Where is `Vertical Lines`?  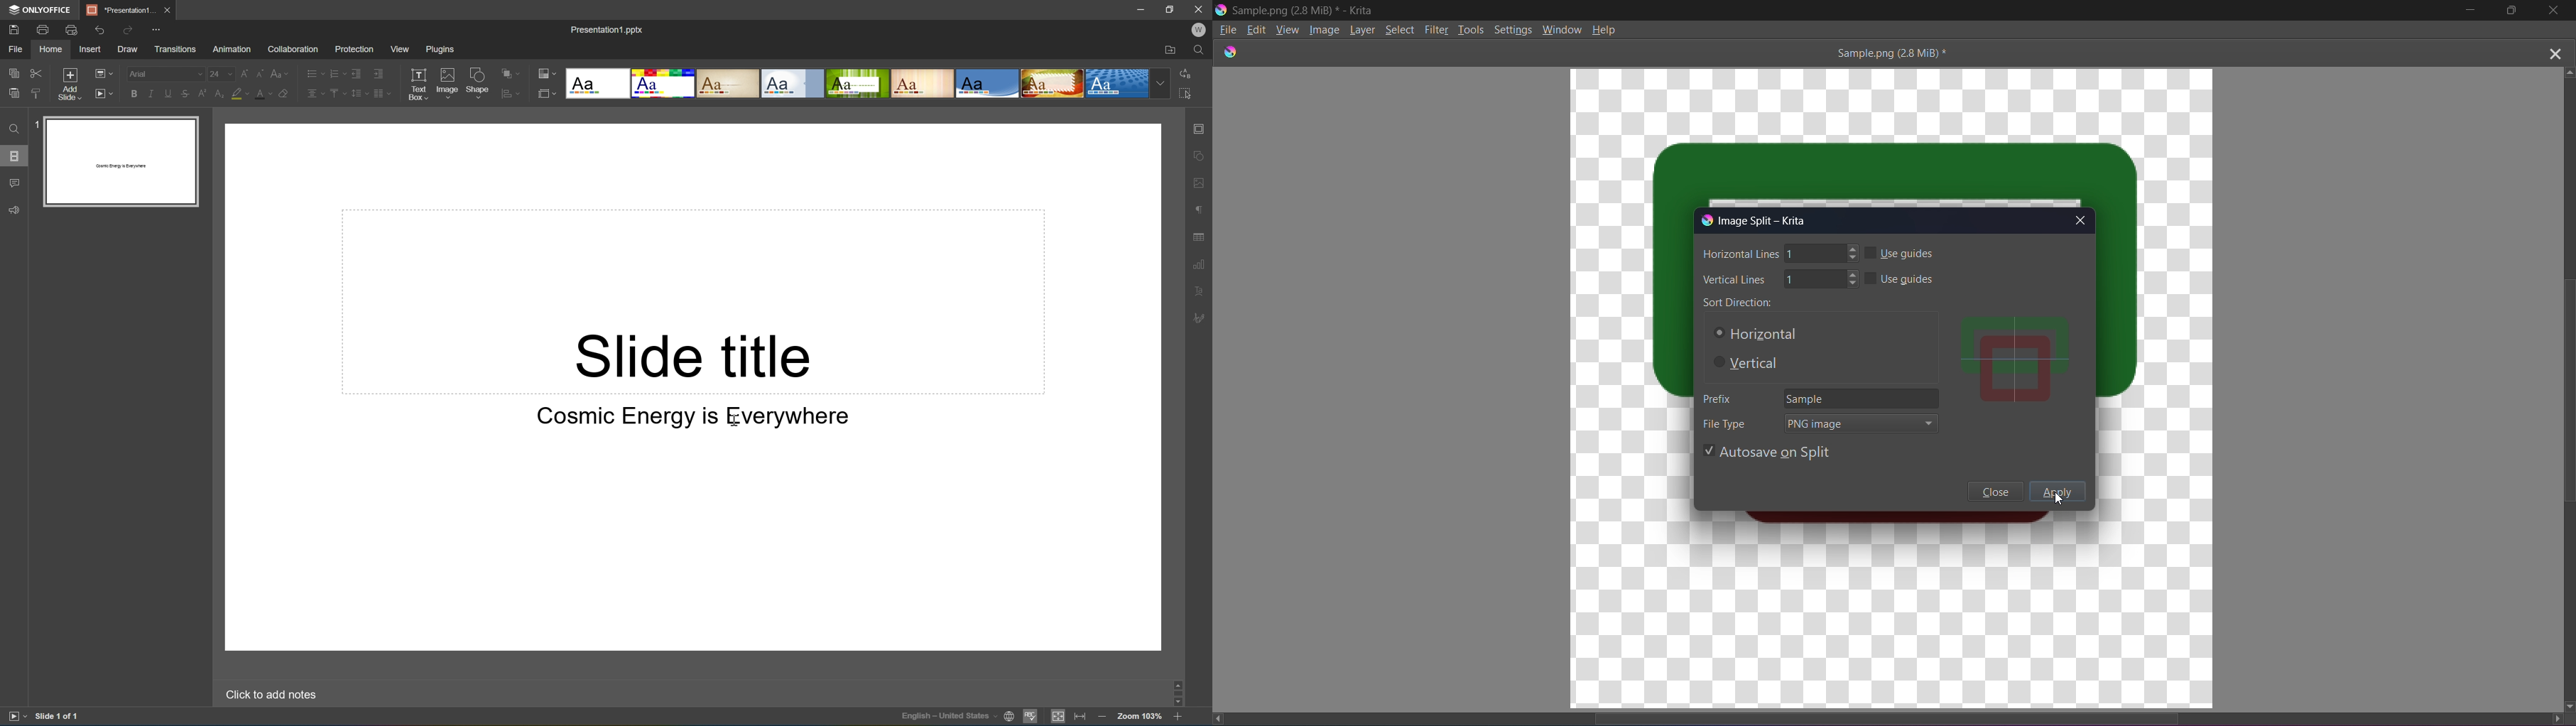
Vertical Lines is located at coordinates (1779, 280).